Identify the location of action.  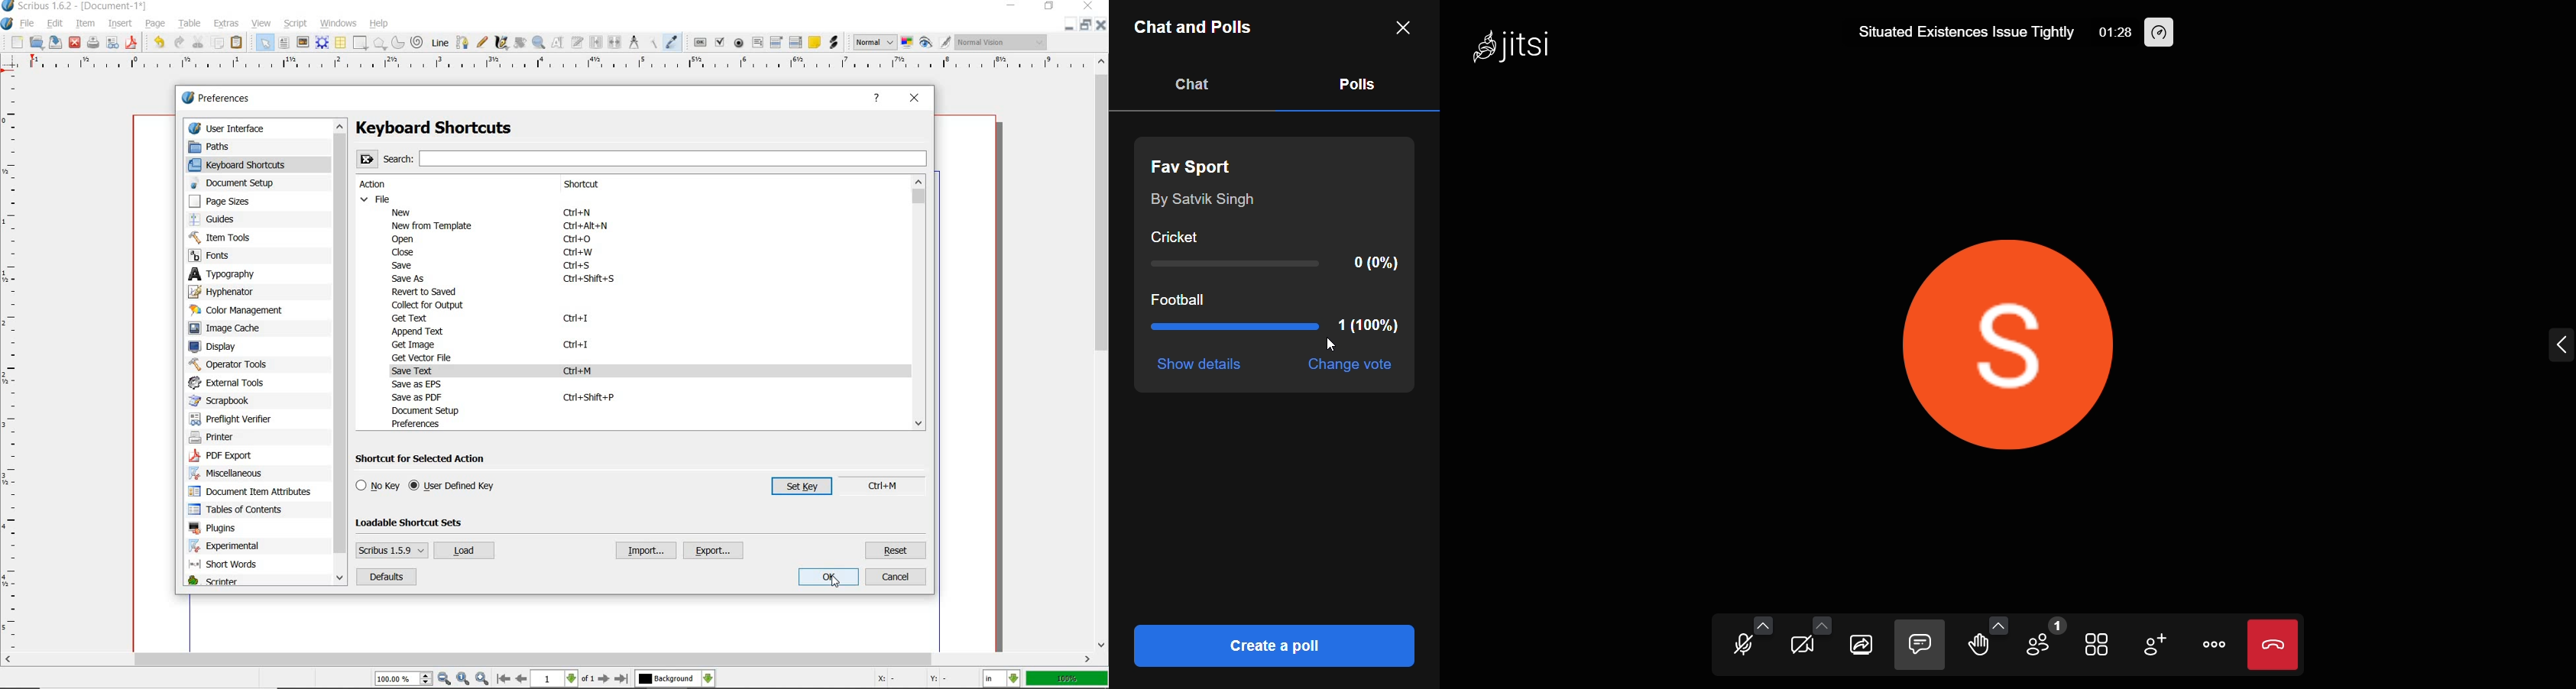
(379, 185).